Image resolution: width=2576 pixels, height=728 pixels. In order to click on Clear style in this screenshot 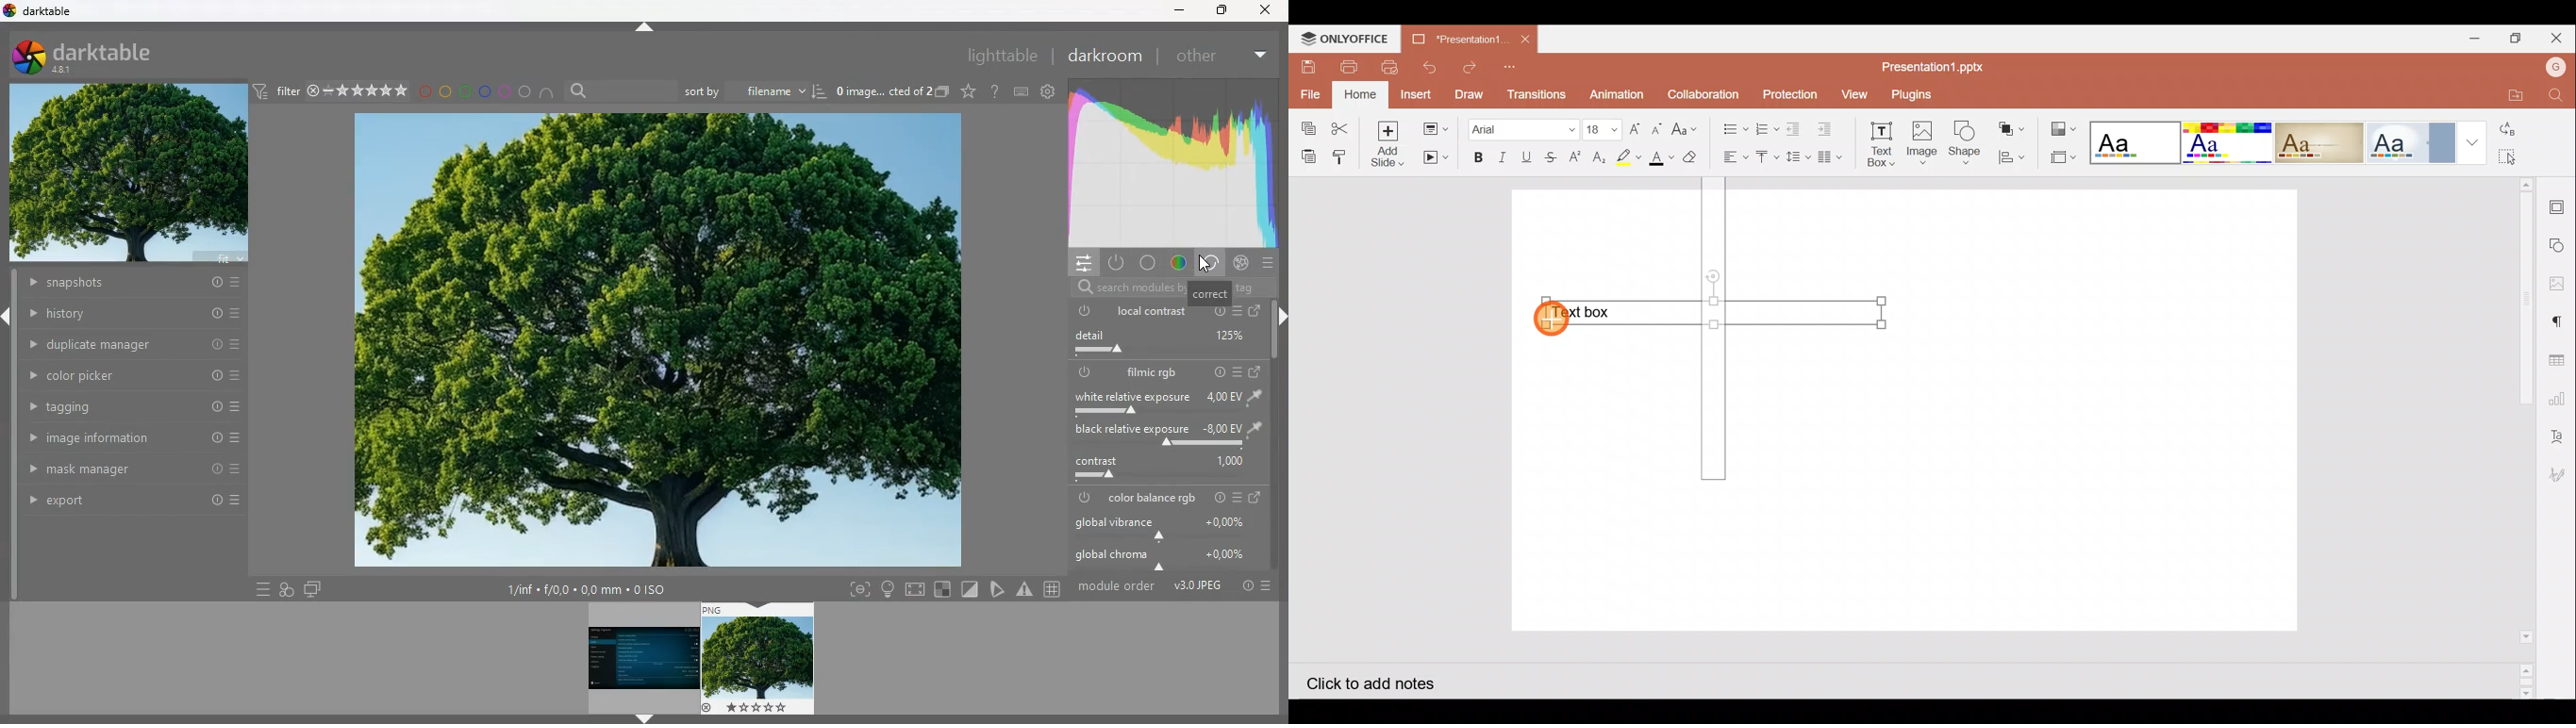, I will do `click(1692, 160)`.